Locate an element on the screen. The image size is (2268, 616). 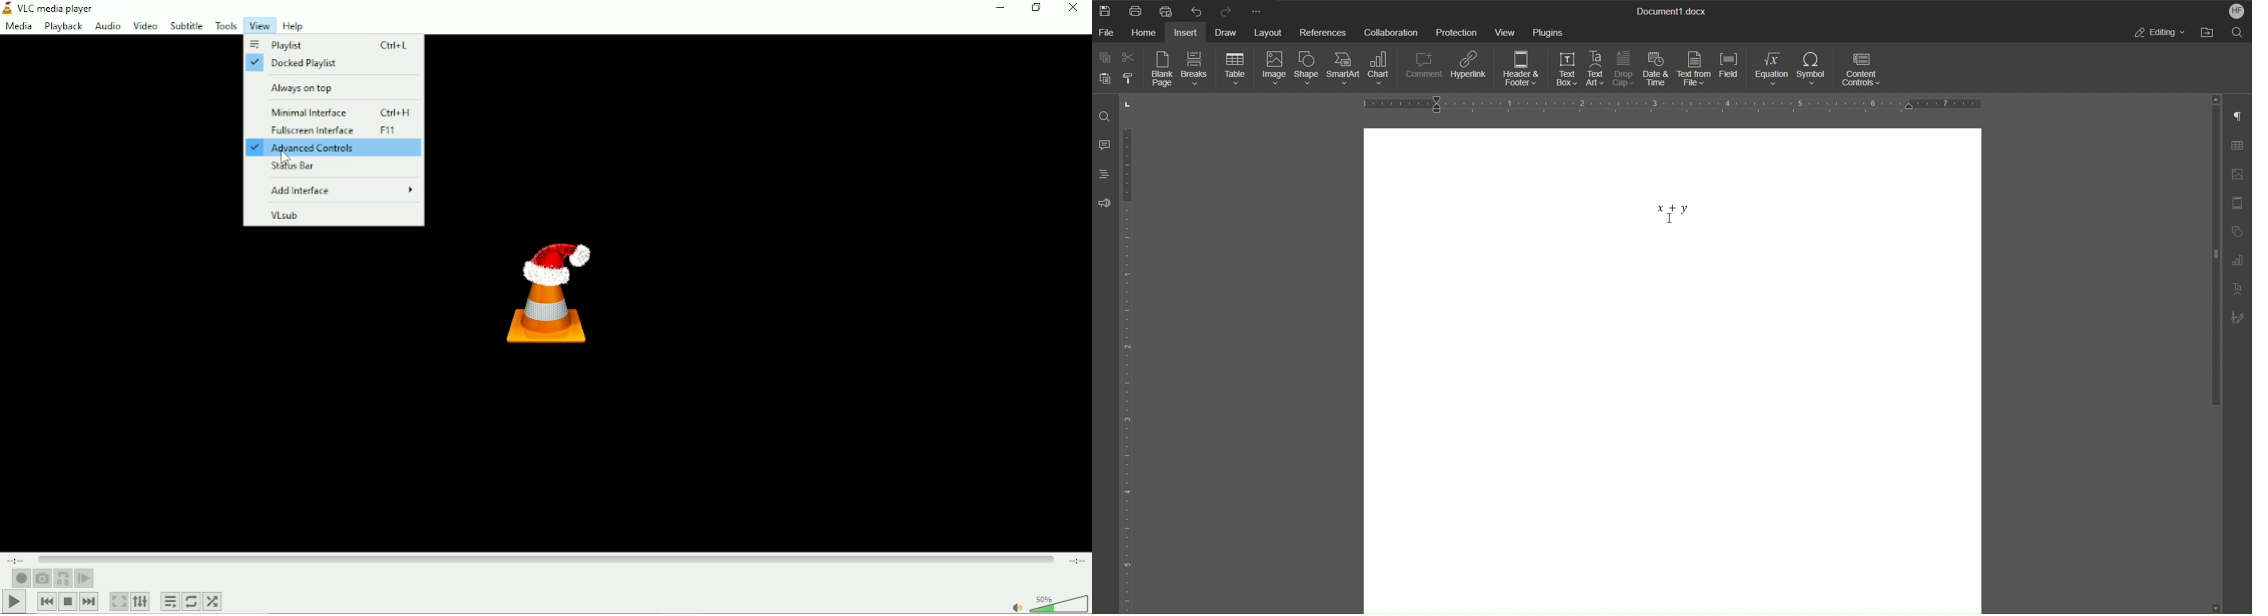
Collaboration is located at coordinates (1393, 32).